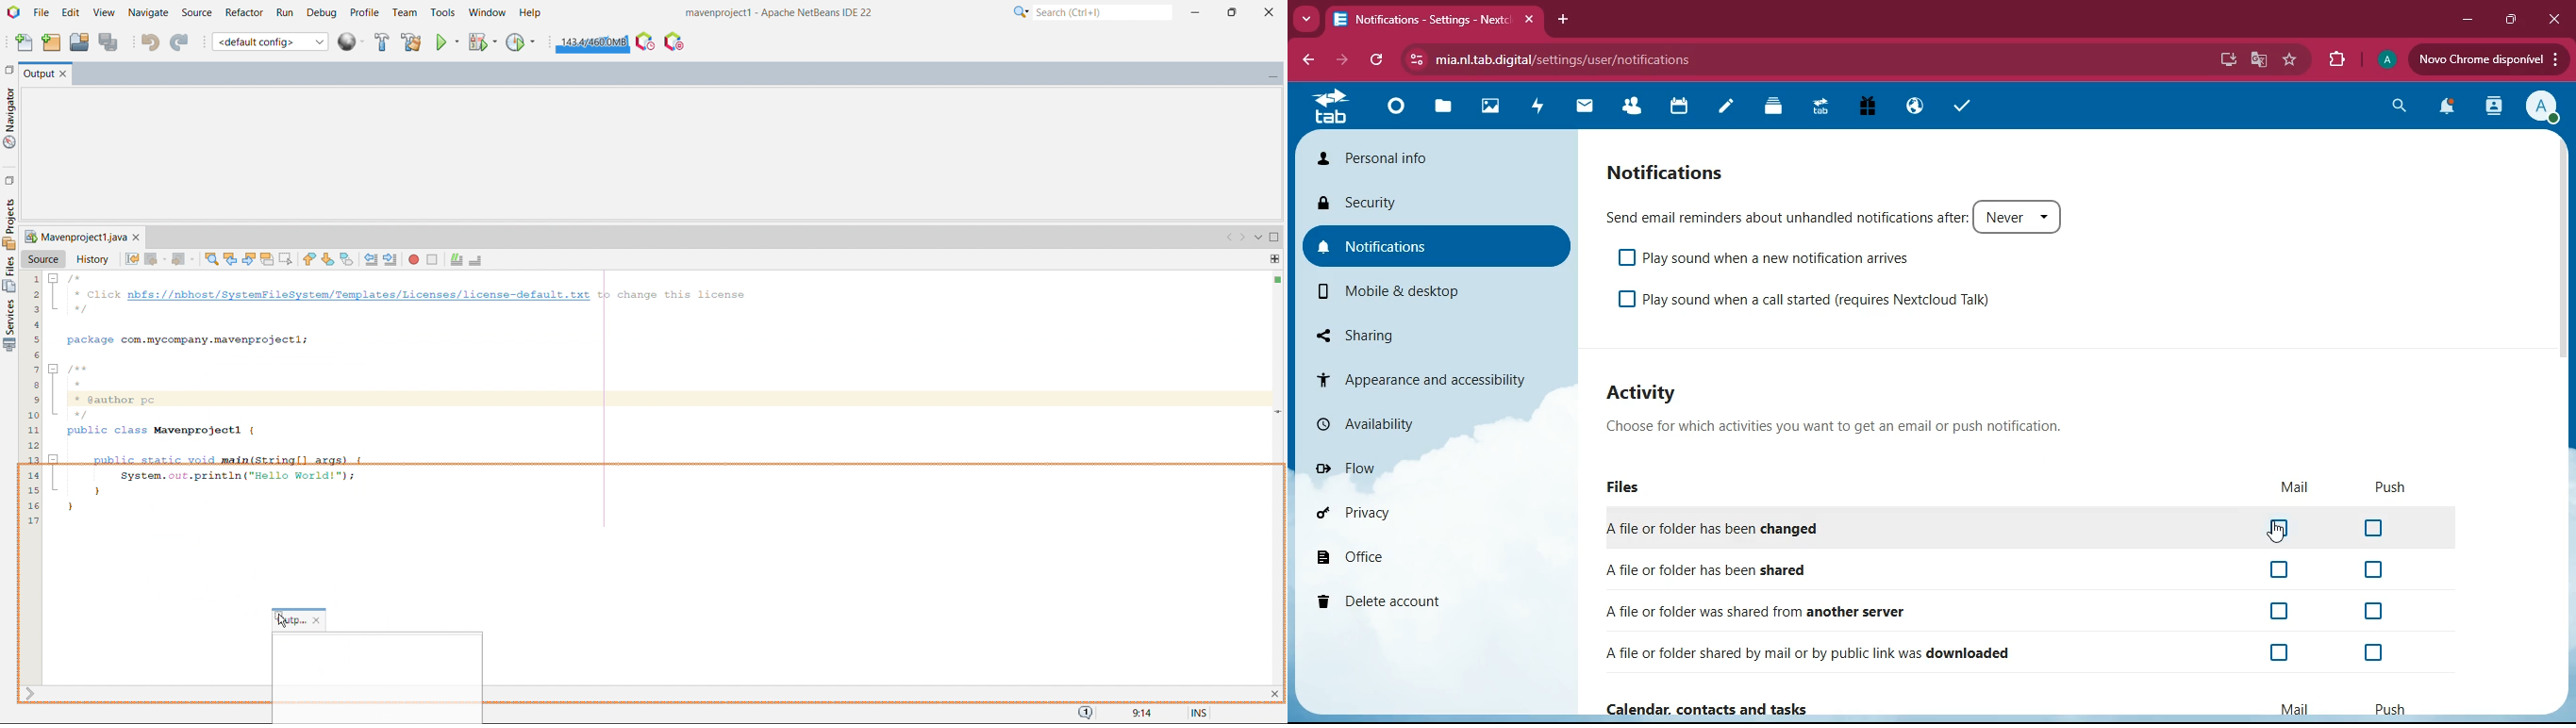 This screenshot has height=728, width=2576. Describe the element at coordinates (8, 68) in the screenshot. I see `restore window group` at that location.